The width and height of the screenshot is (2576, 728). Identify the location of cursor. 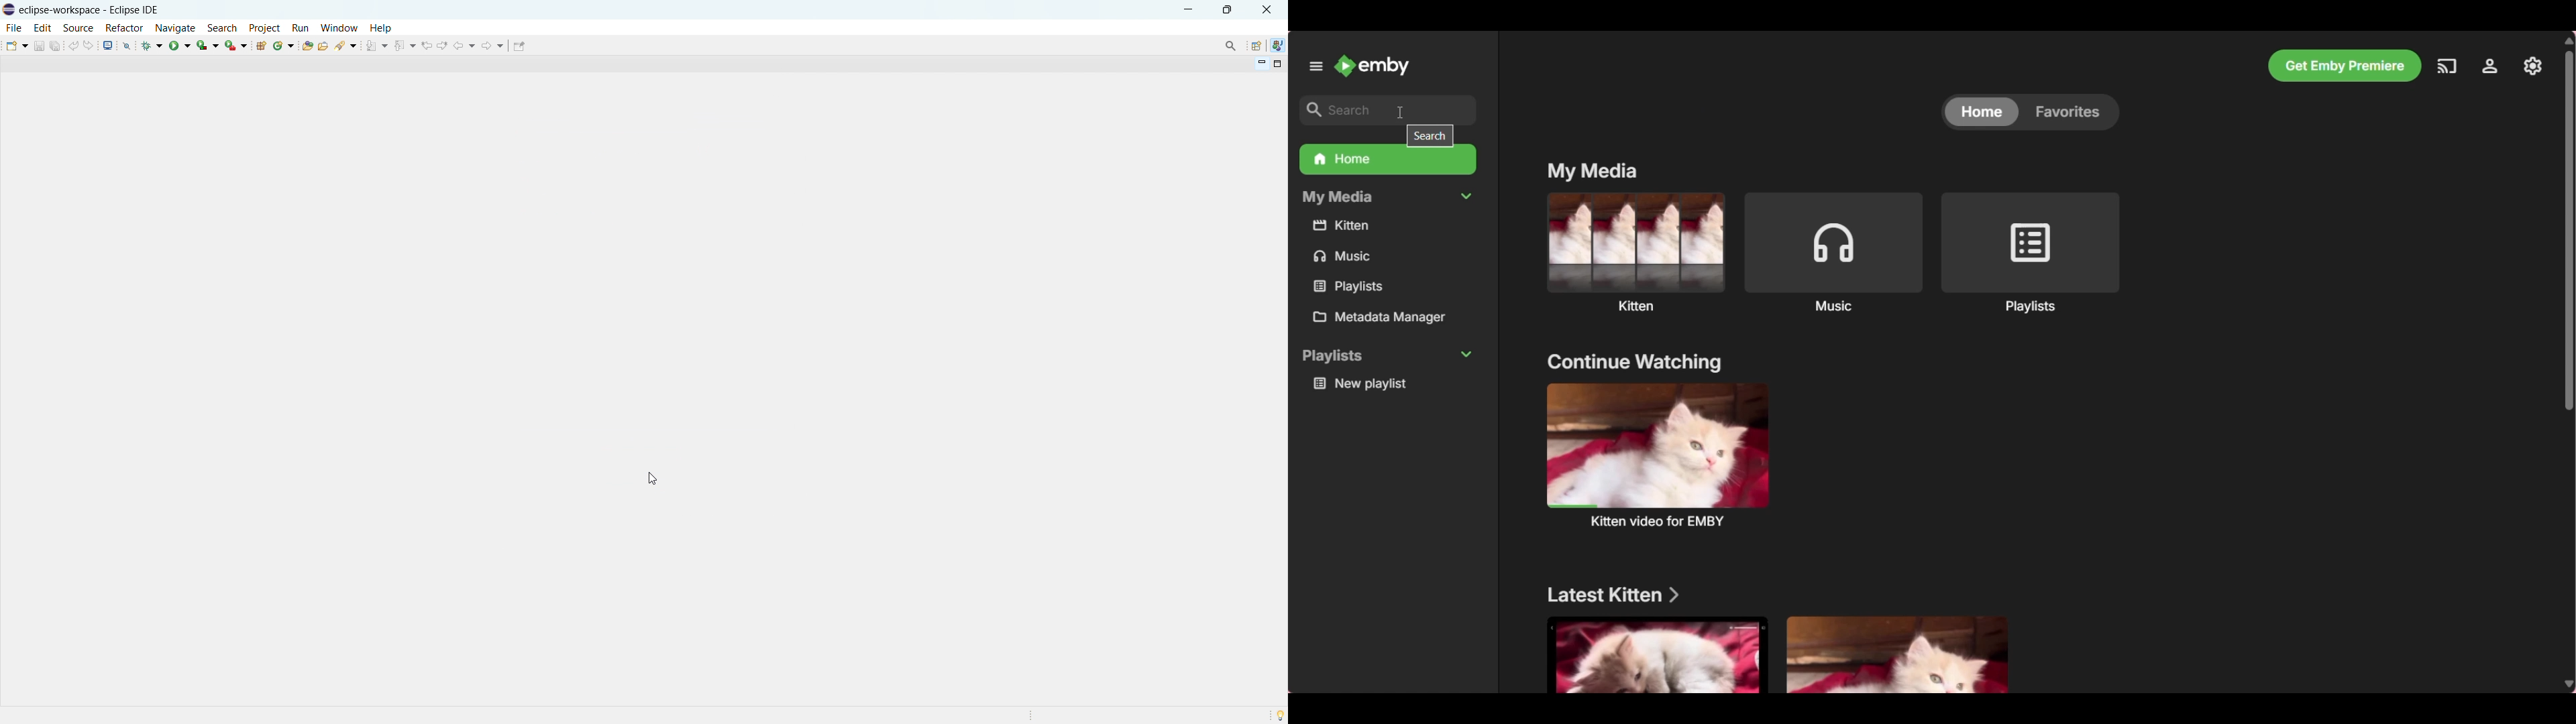
(1401, 108).